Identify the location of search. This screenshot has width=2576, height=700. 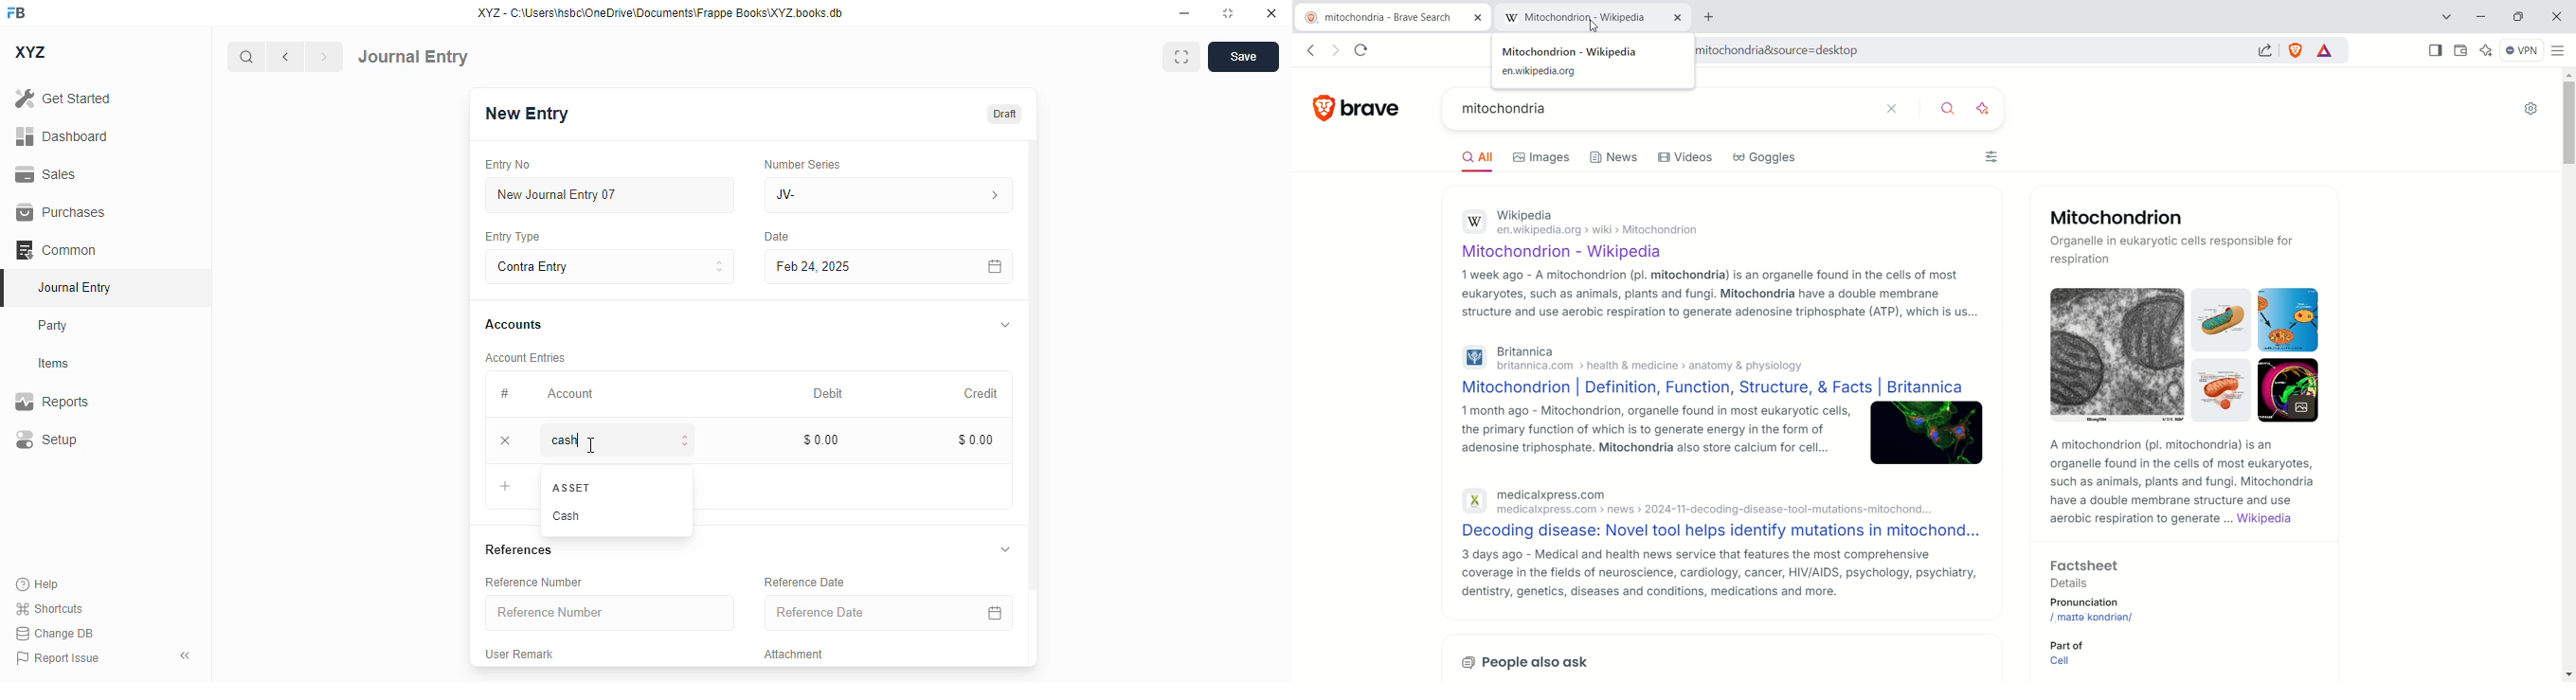
(245, 57).